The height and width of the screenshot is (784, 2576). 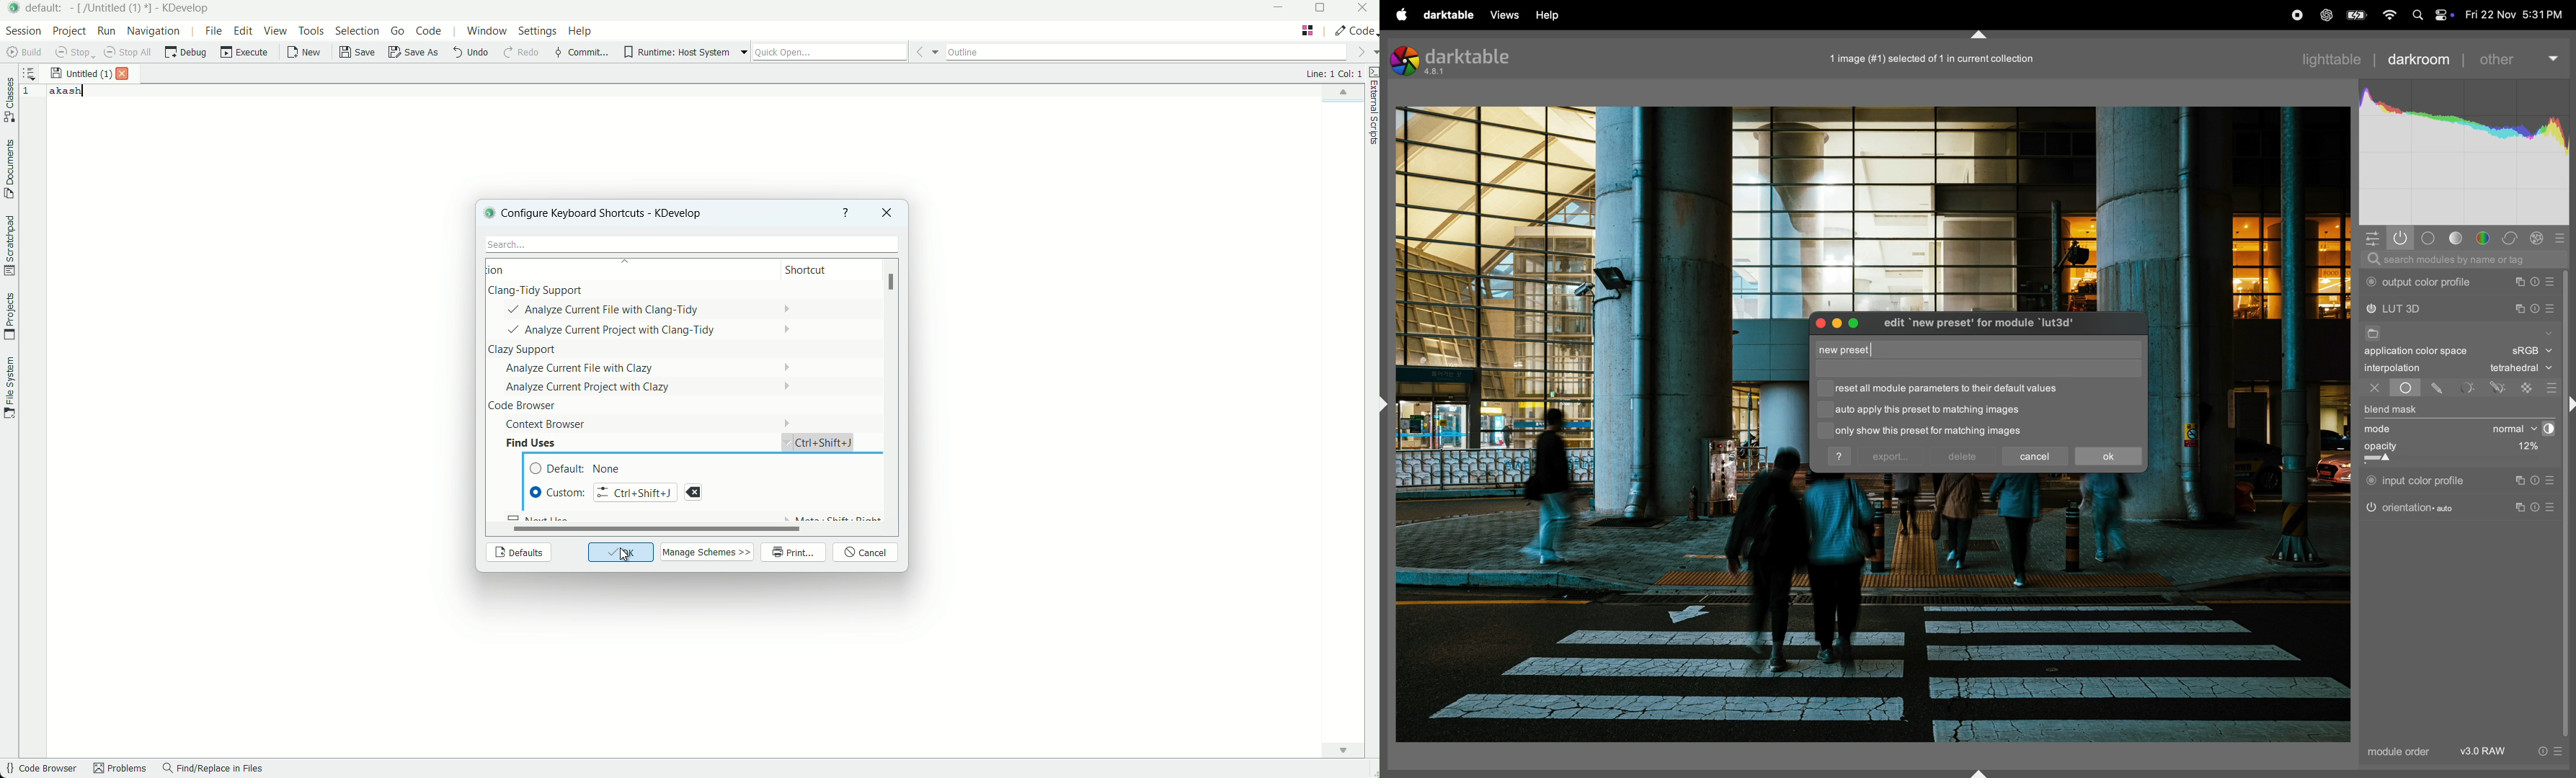 What do you see at coordinates (688, 244) in the screenshot?
I see `search bar` at bounding box center [688, 244].